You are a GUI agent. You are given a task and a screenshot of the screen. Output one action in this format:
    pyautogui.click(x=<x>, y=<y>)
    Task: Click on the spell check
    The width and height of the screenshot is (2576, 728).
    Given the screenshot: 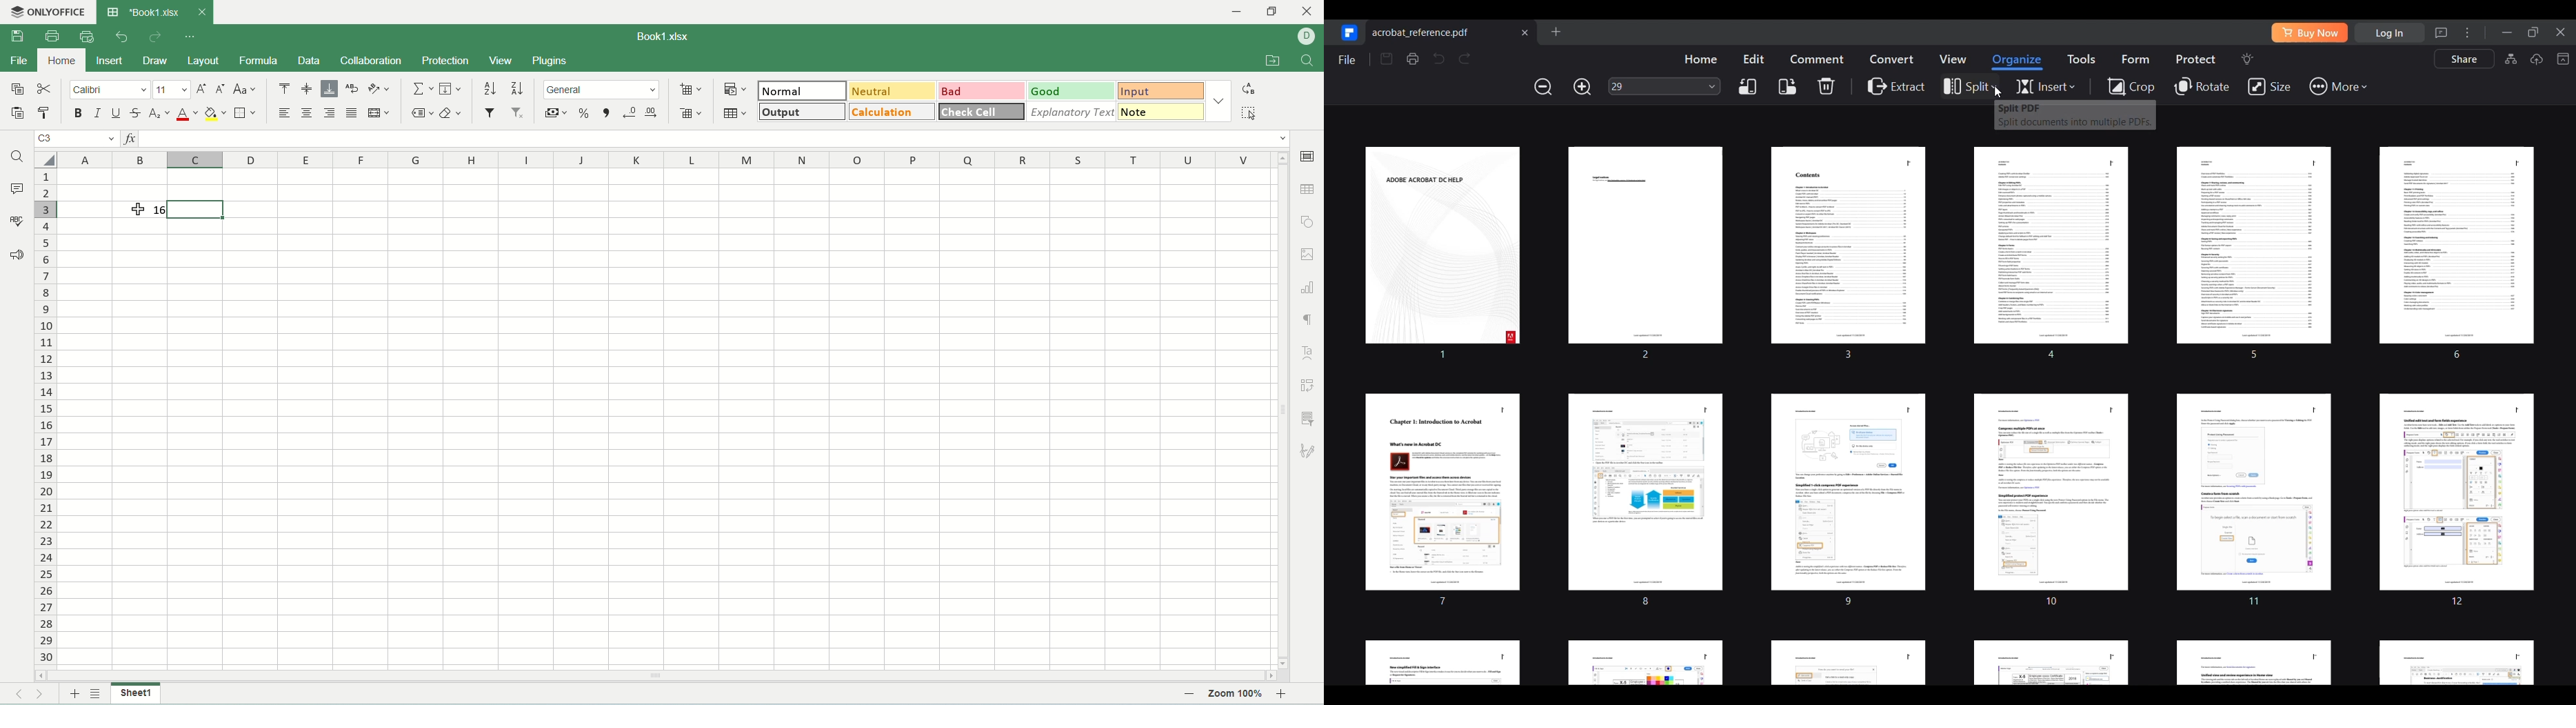 What is the action you would take?
    pyautogui.click(x=16, y=220)
    